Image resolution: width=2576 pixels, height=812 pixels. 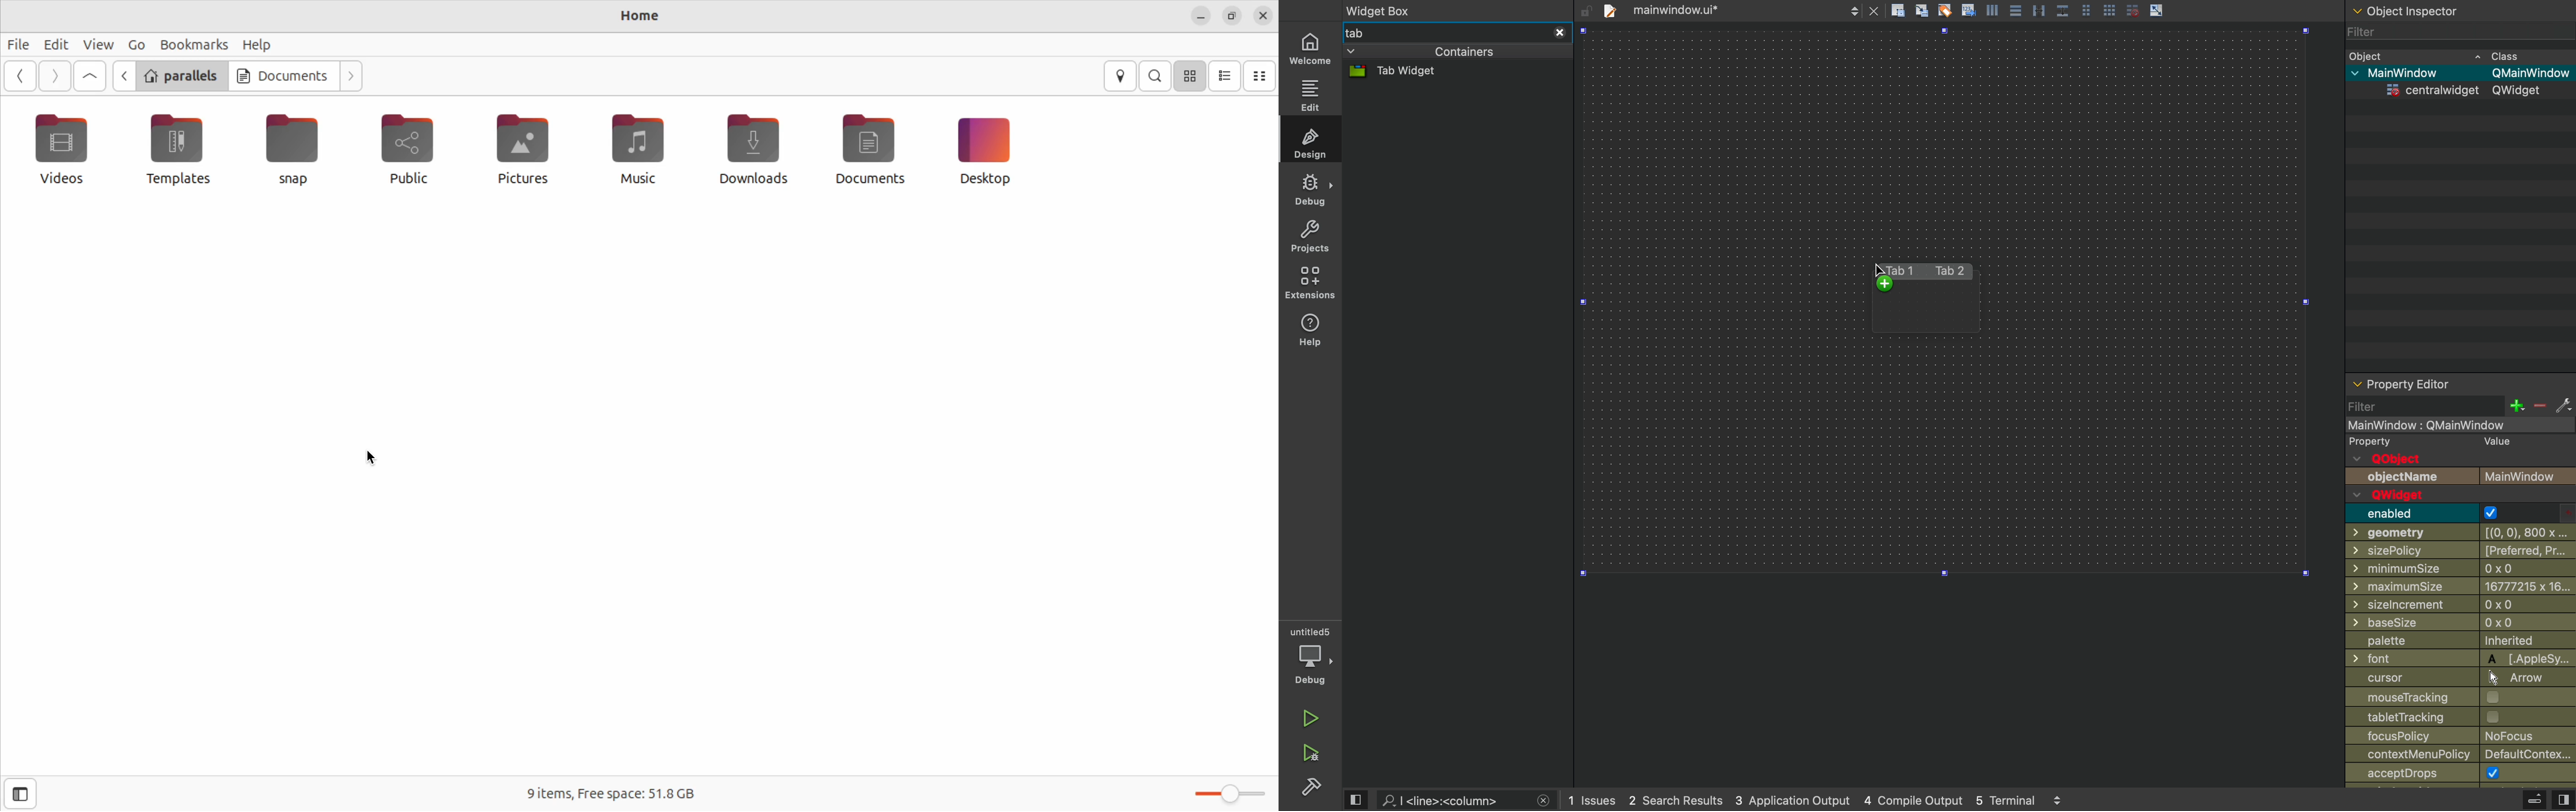 I want to click on tab, so click(x=1713, y=9).